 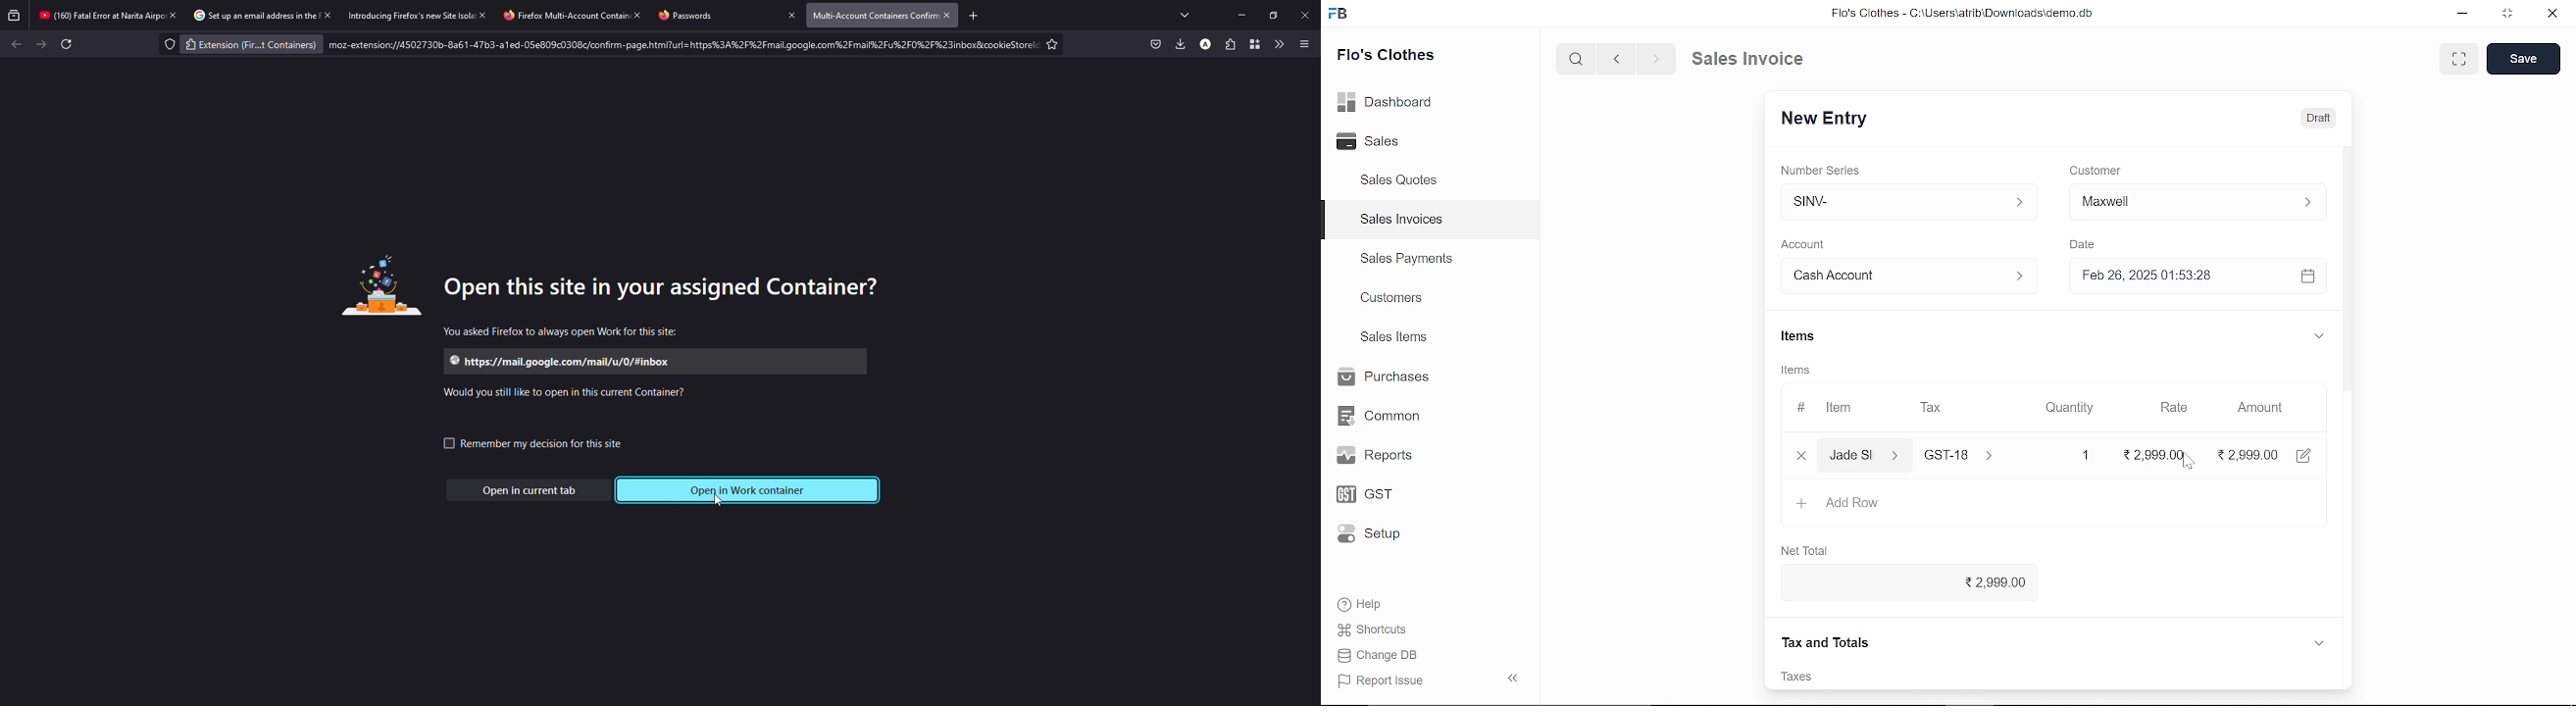 What do you see at coordinates (2509, 15) in the screenshot?
I see `restore down` at bounding box center [2509, 15].